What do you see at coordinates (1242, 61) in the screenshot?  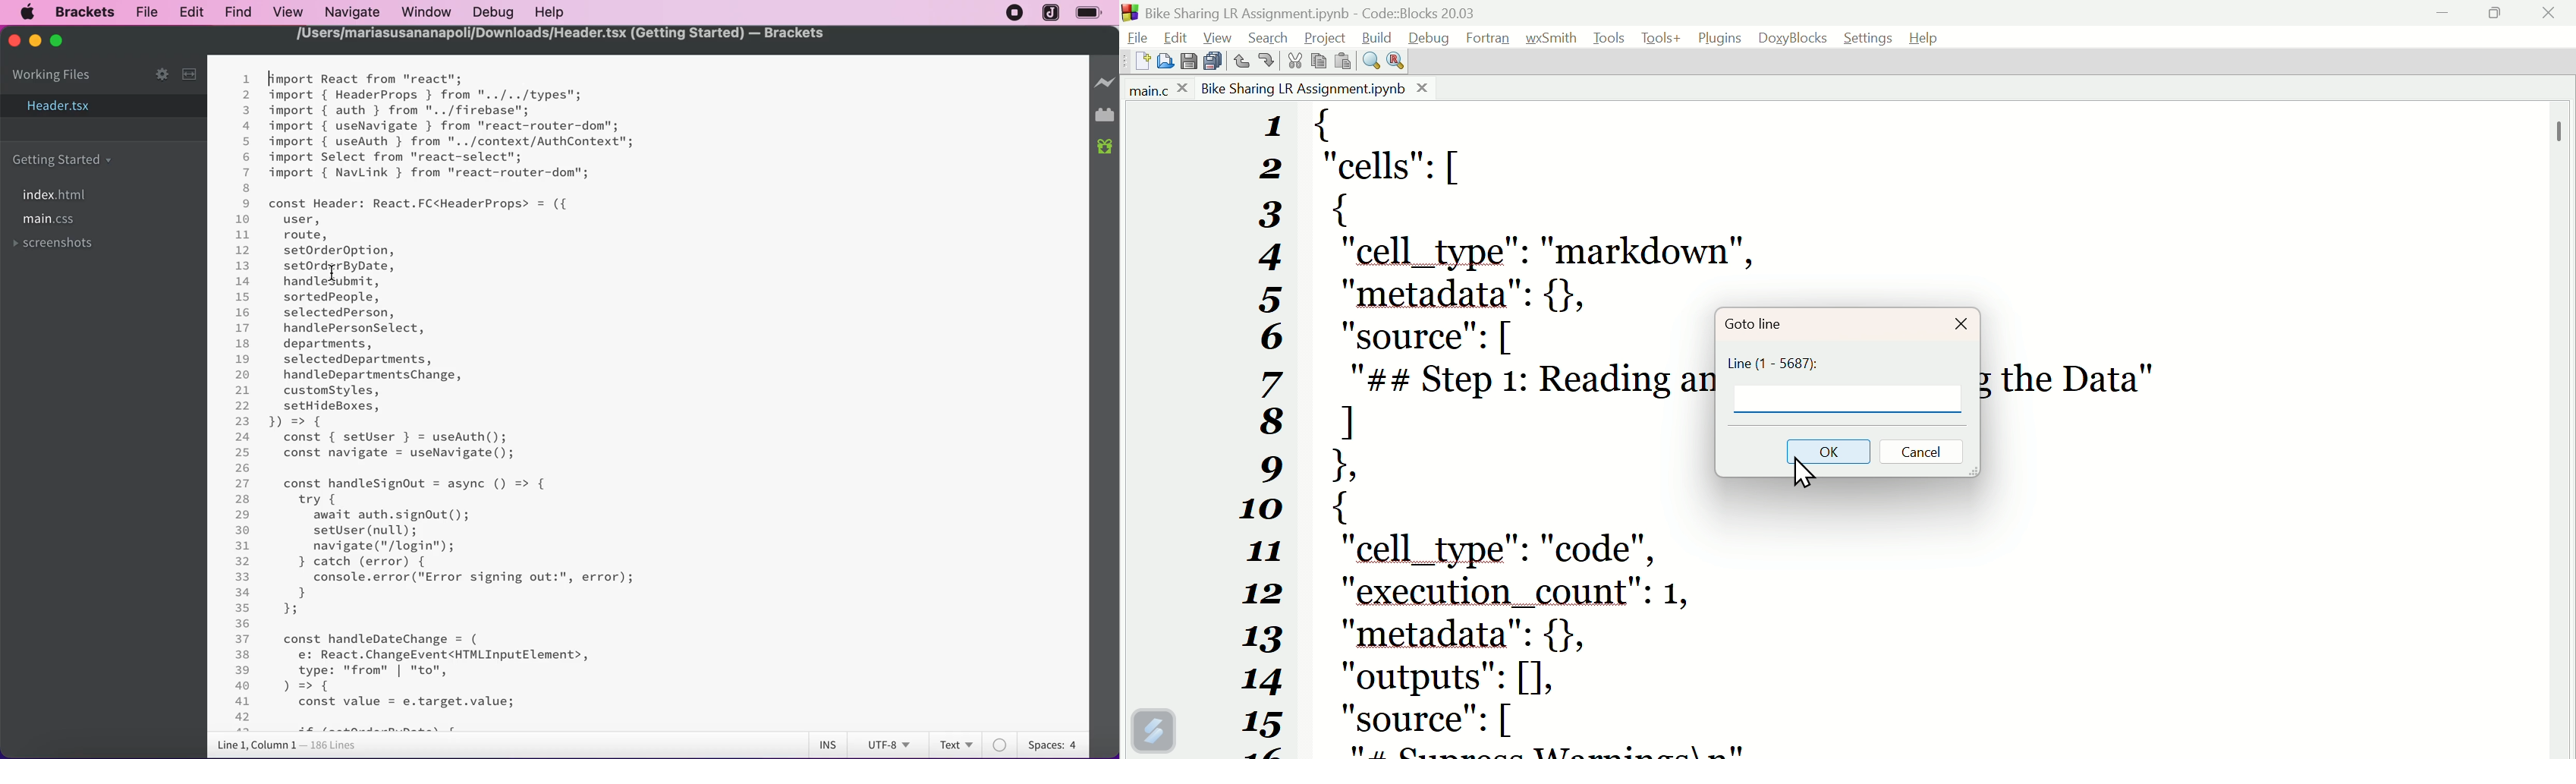 I see `Undo` at bounding box center [1242, 61].